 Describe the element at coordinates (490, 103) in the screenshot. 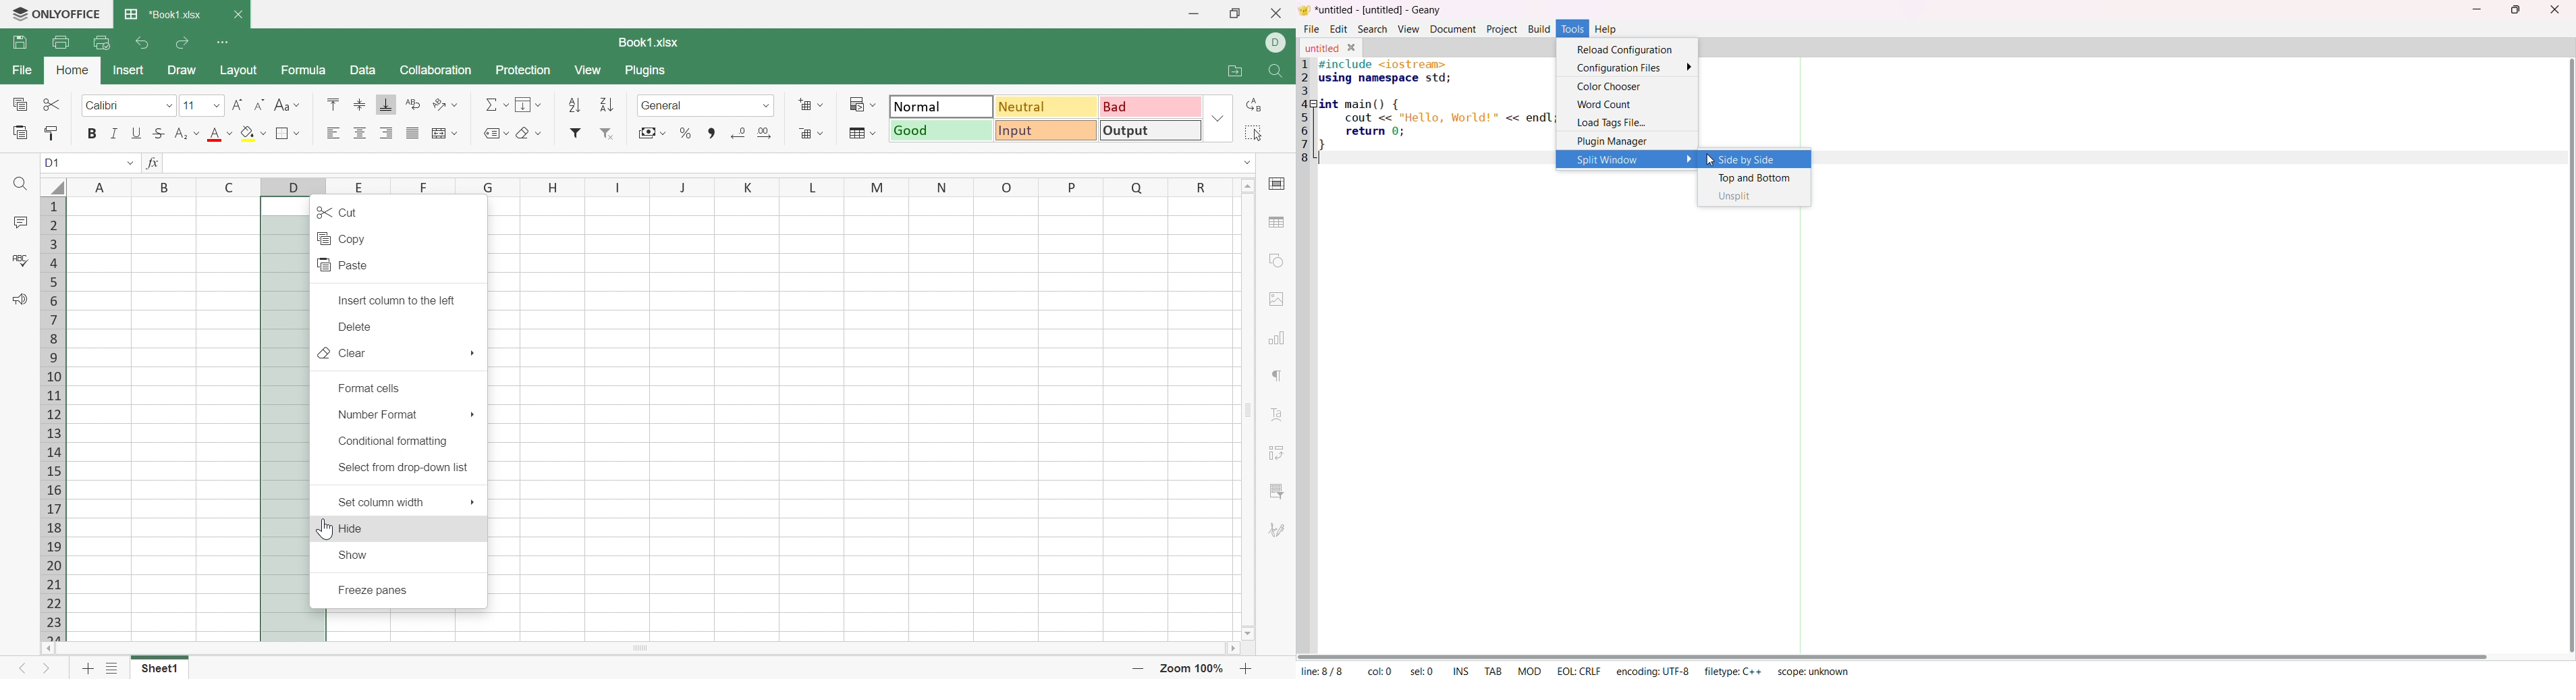

I see `Summation` at that location.